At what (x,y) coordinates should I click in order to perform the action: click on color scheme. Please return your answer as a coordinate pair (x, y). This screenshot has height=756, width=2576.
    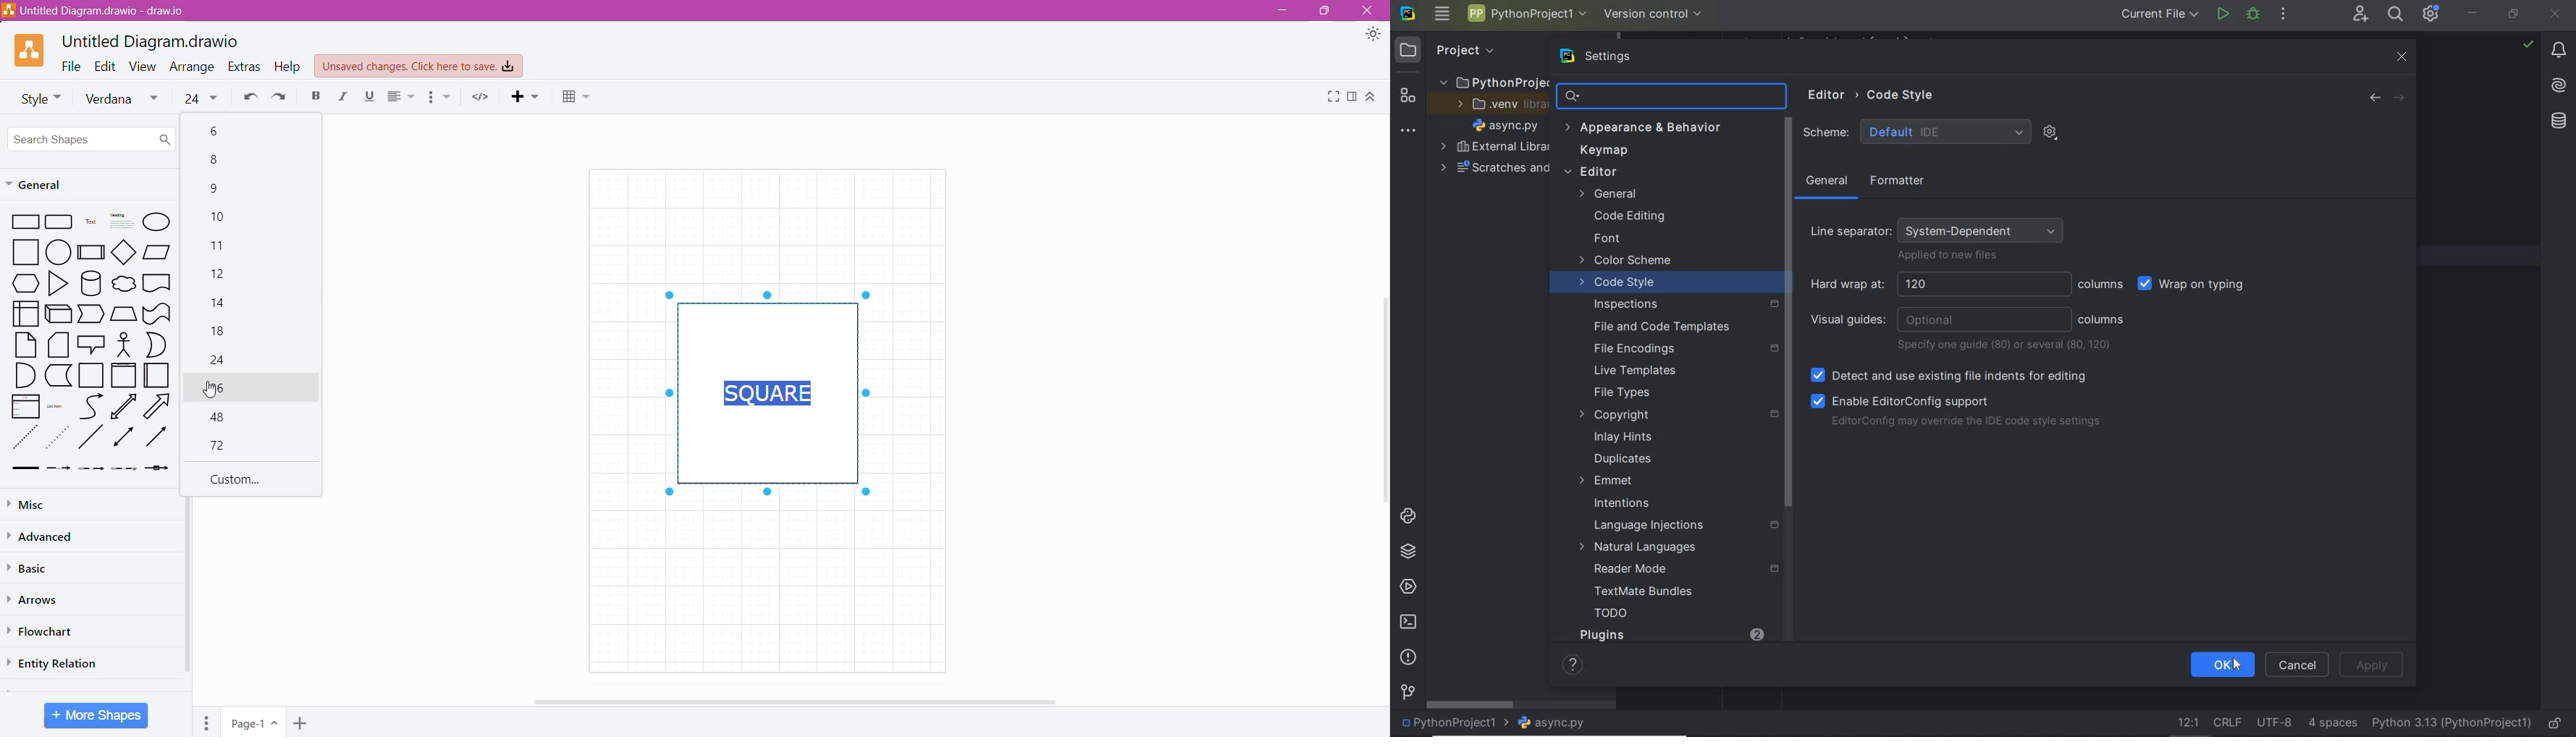
    Looking at the image, I should click on (1627, 262).